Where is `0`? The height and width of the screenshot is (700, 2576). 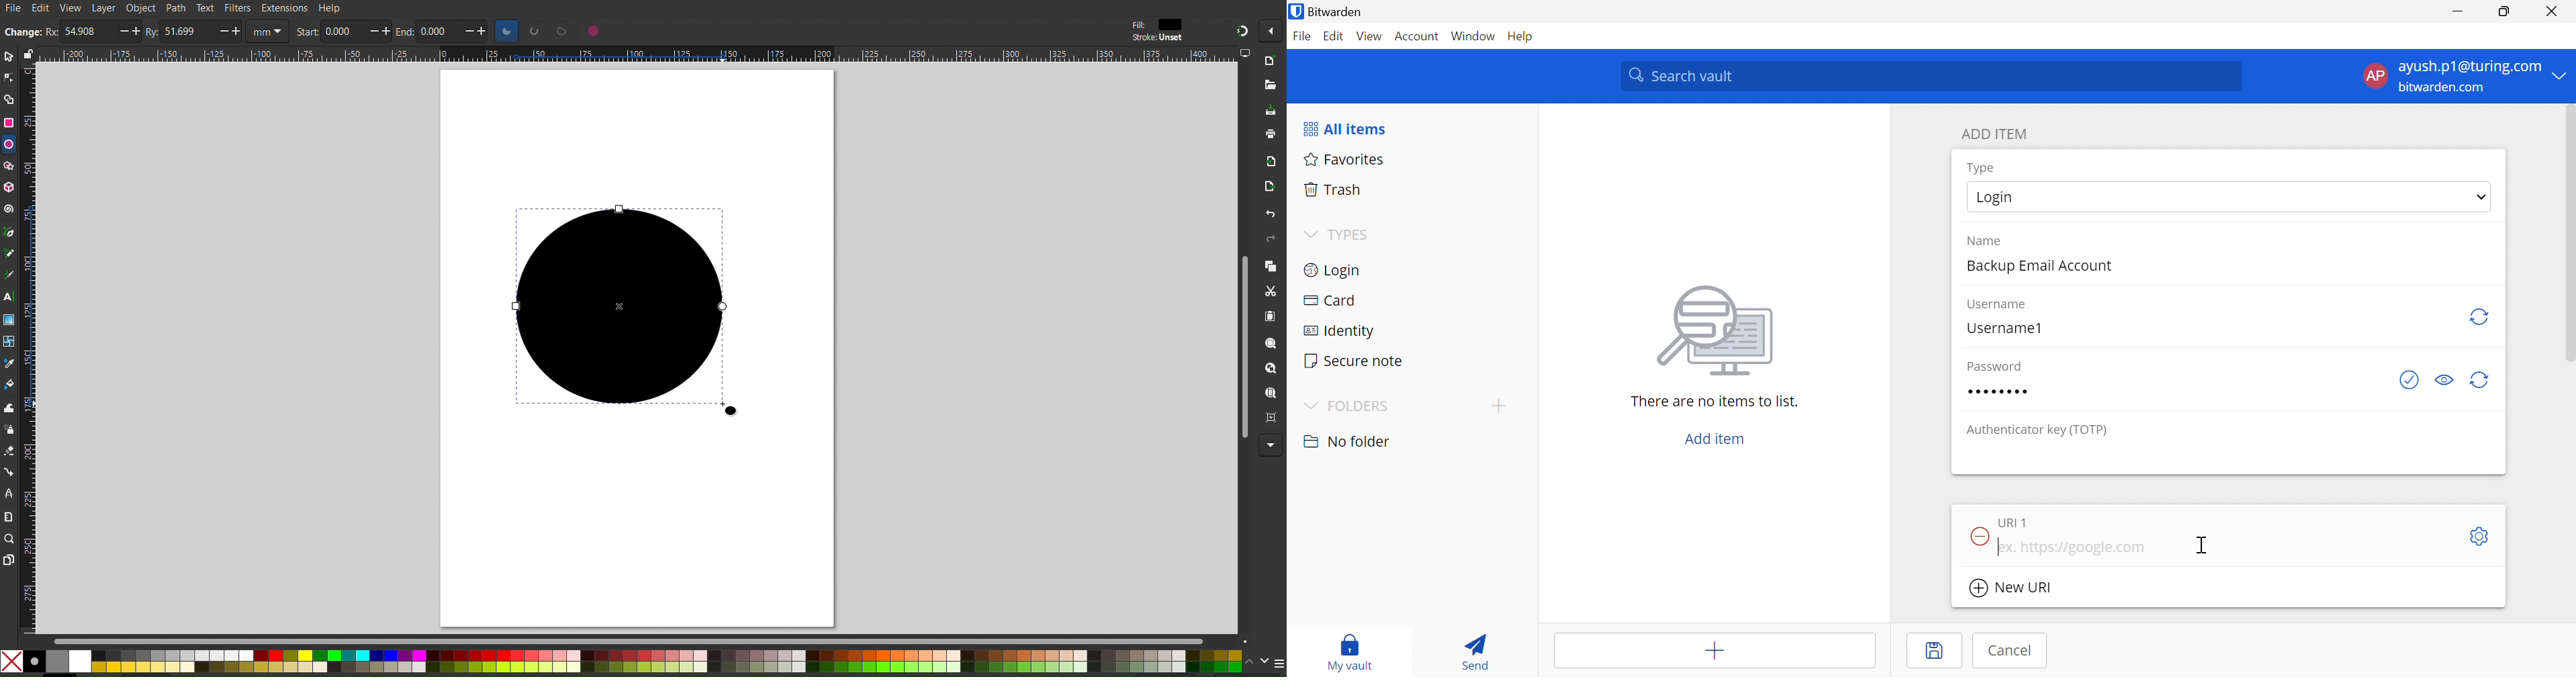 0 is located at coordinates (440, 32).